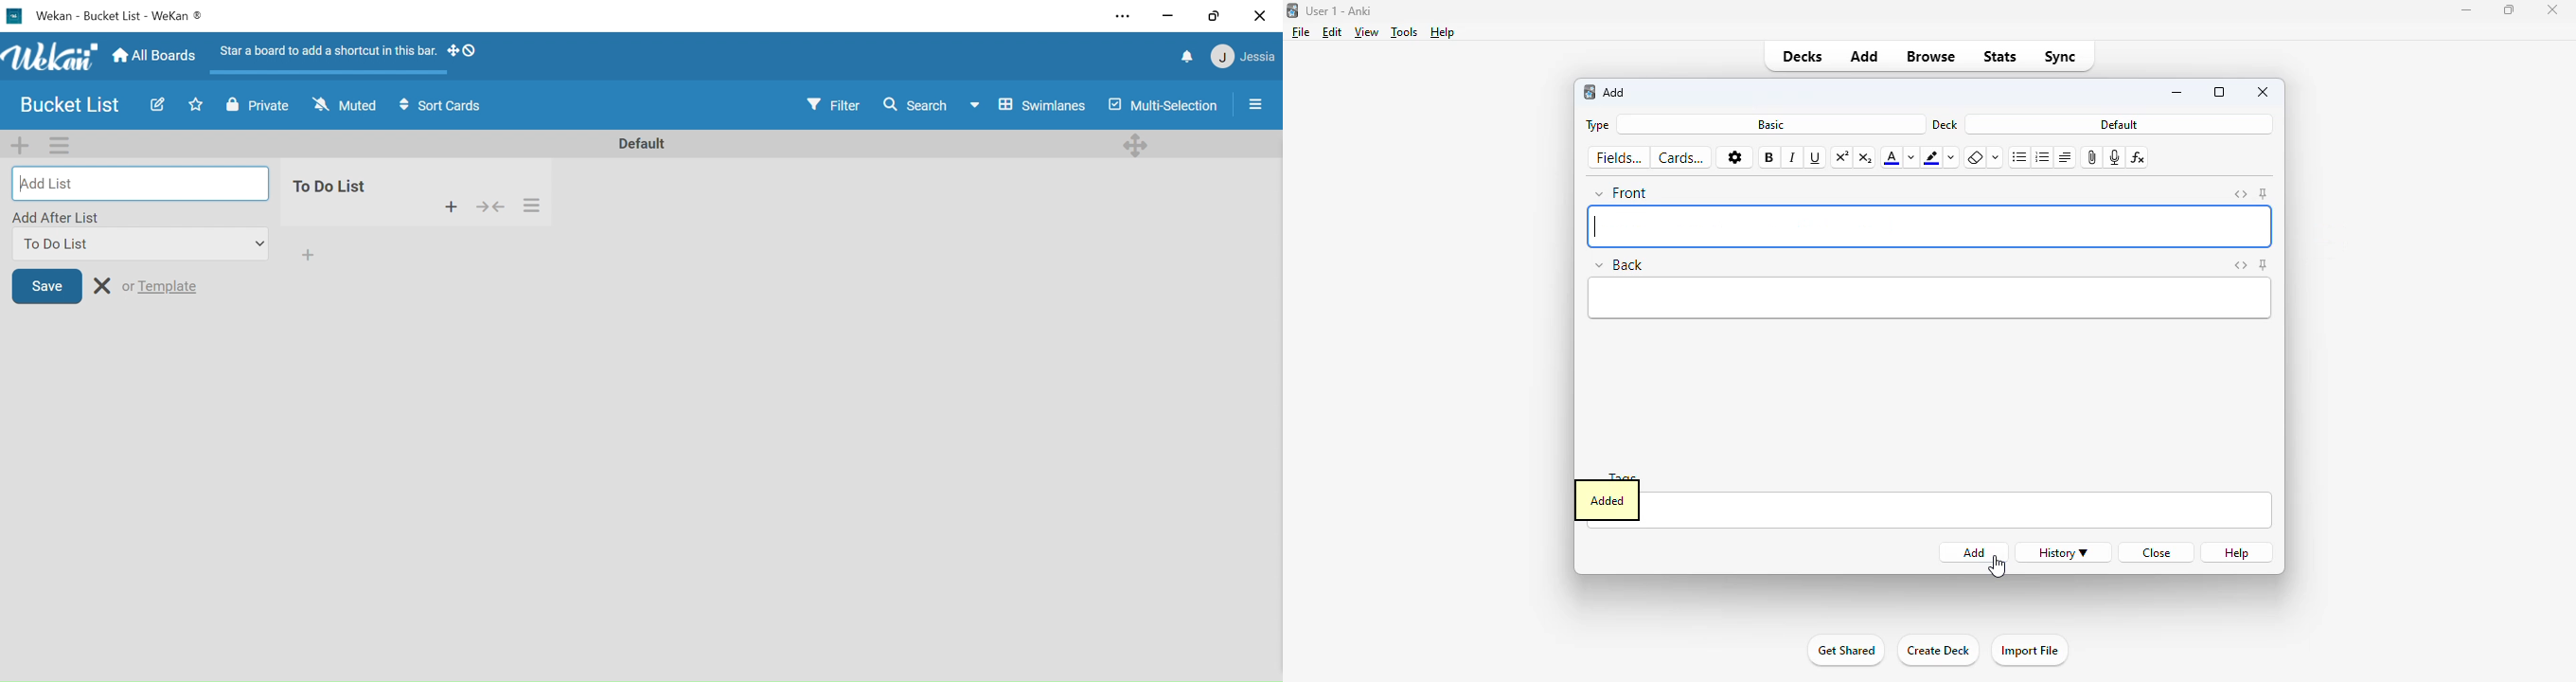  Describe the element at coordinates (1945, 124) in the screenshot. I see `deck` at that location.